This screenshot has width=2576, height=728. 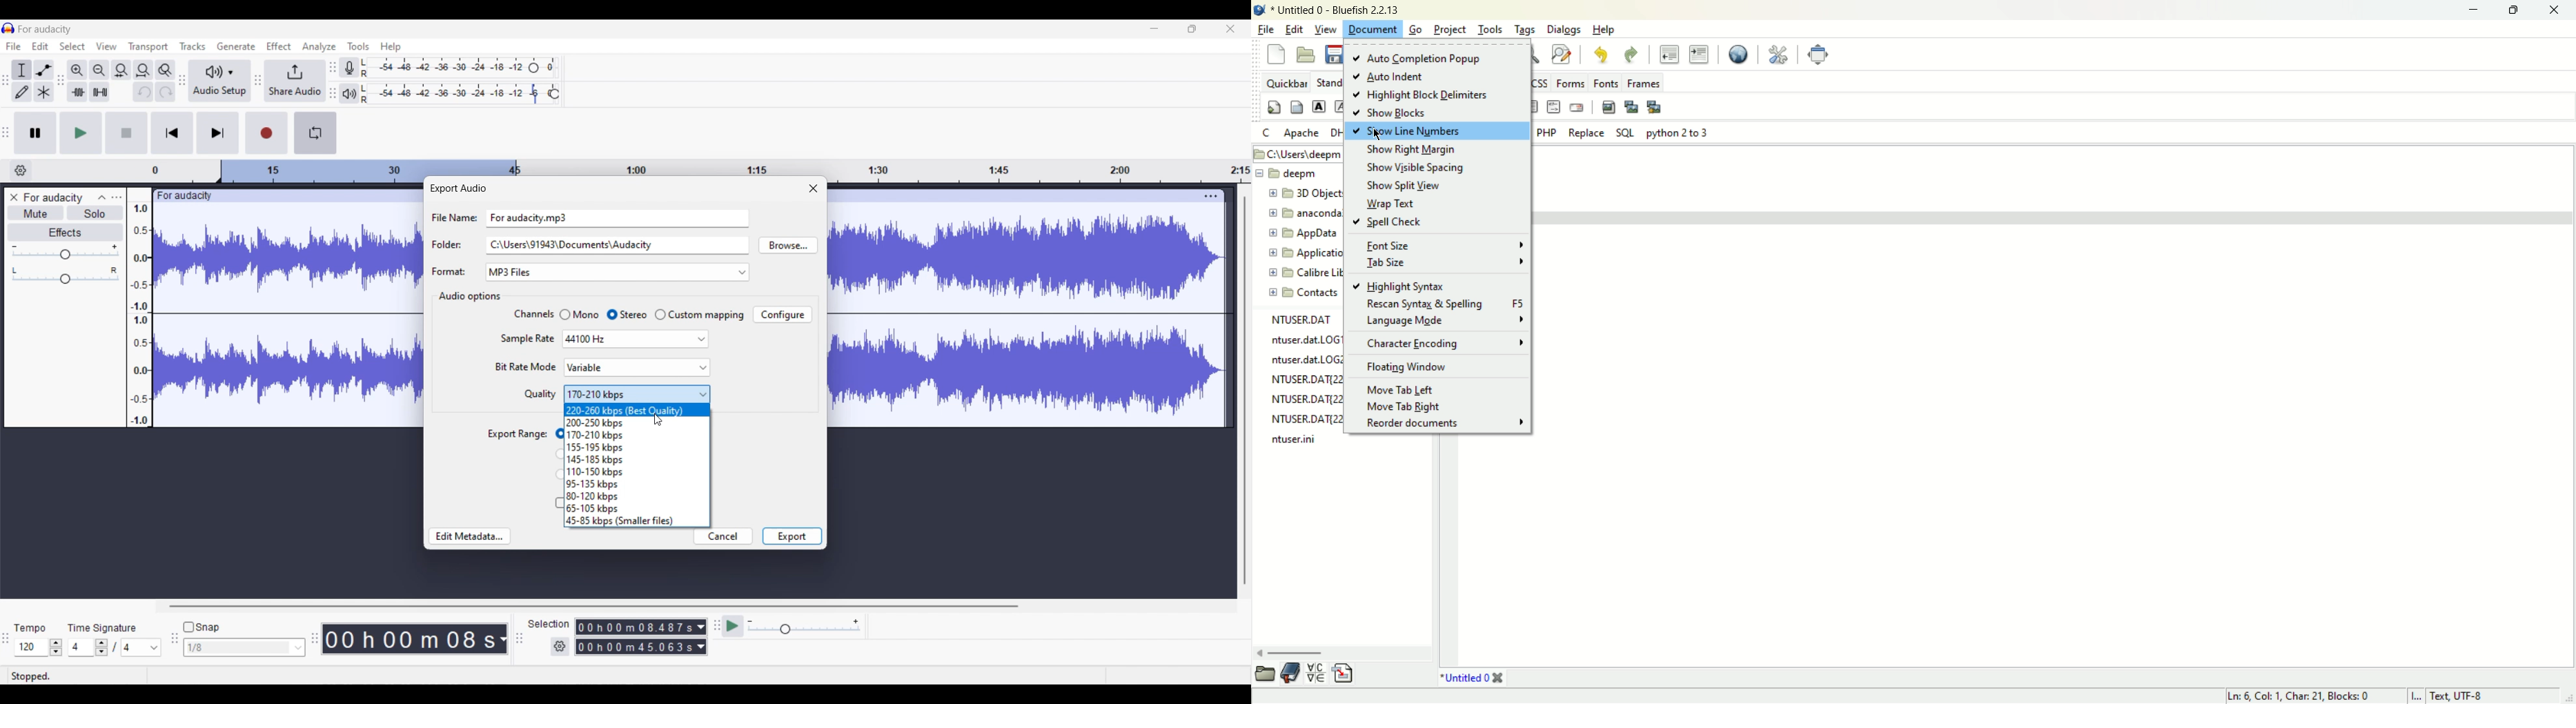 What do you see at coordinates (1421, 59) in the screenshot?
I see `auto completion popup` at bounding box center [1421, 59].